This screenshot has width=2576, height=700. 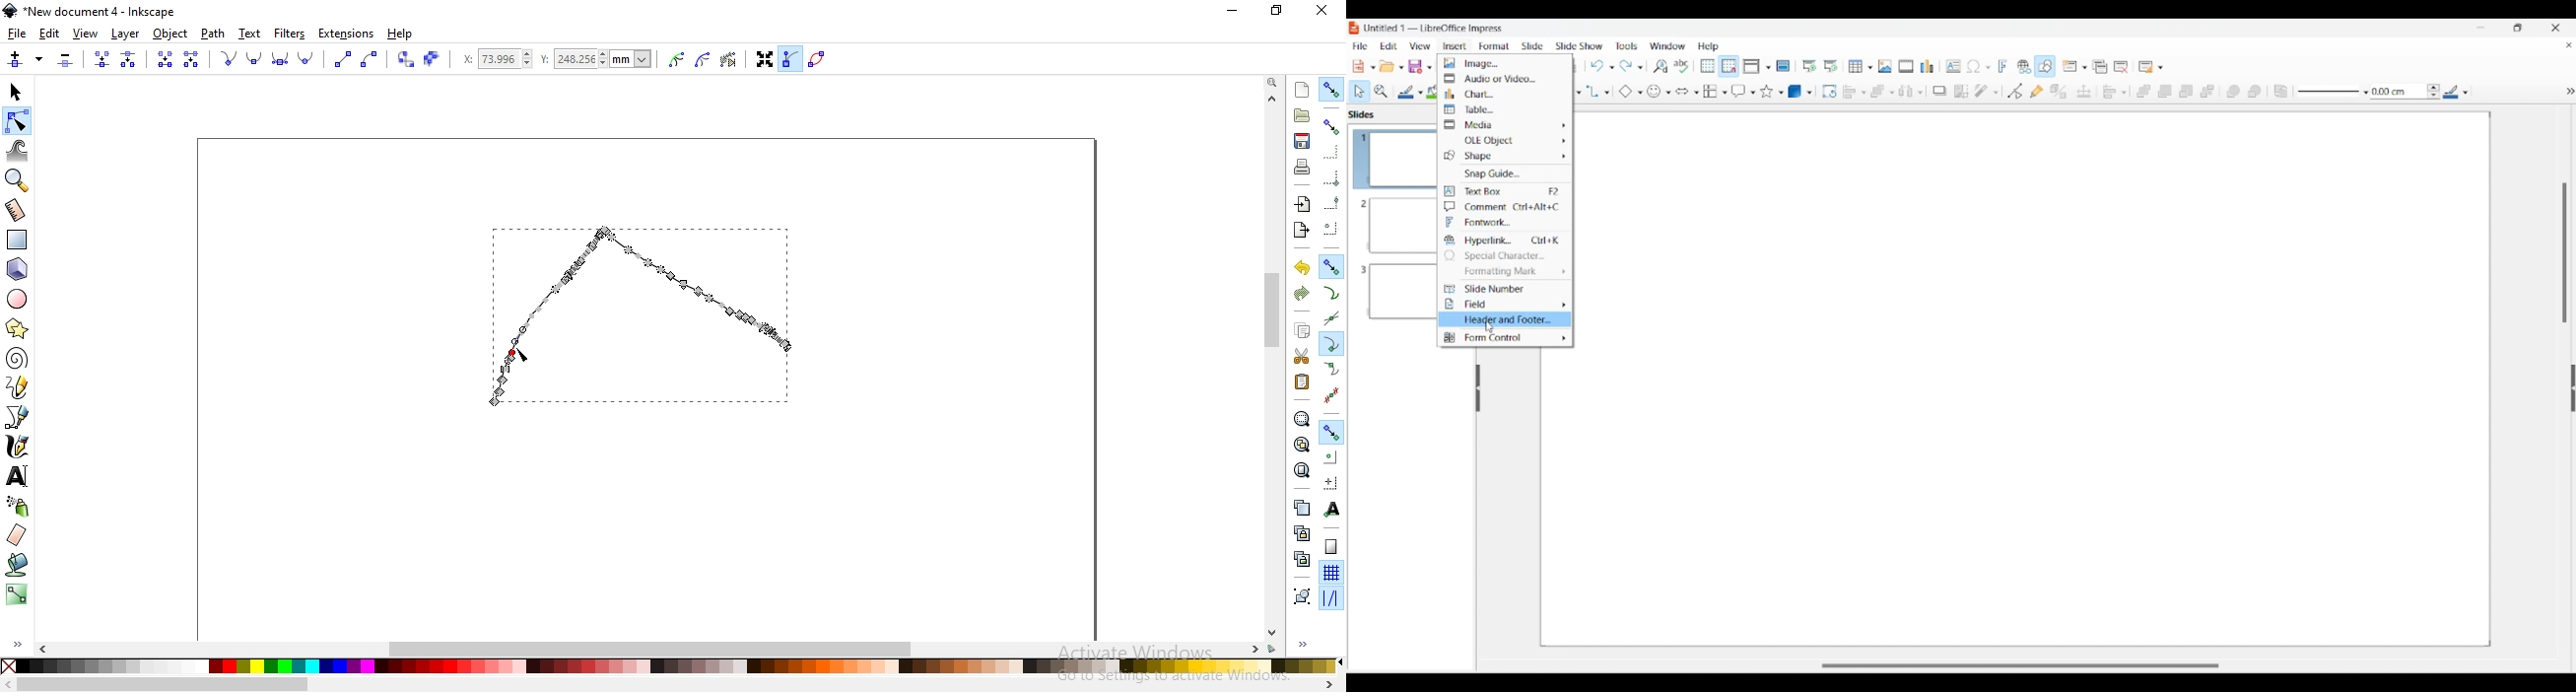 I want to click on create a clone, so click(x=1301, y=532).